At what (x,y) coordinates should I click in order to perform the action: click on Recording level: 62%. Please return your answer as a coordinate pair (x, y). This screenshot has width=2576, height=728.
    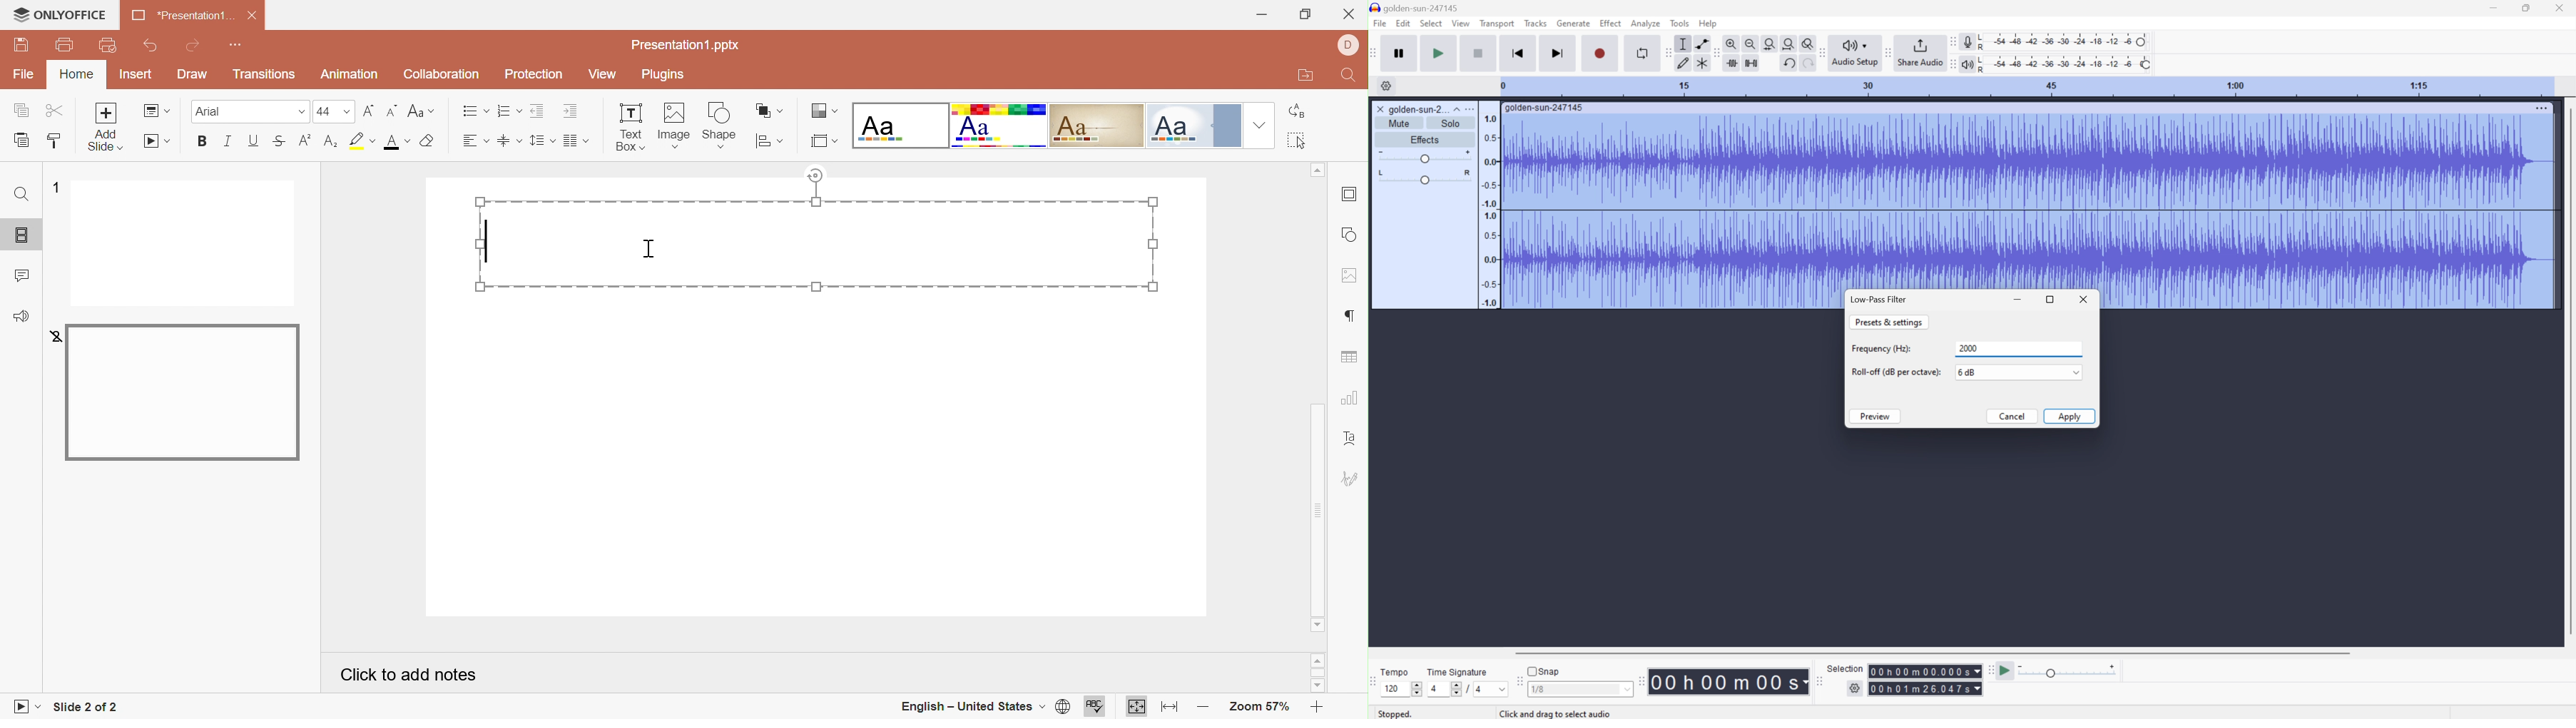
    Looking at the image, I should click on (2064, 42).